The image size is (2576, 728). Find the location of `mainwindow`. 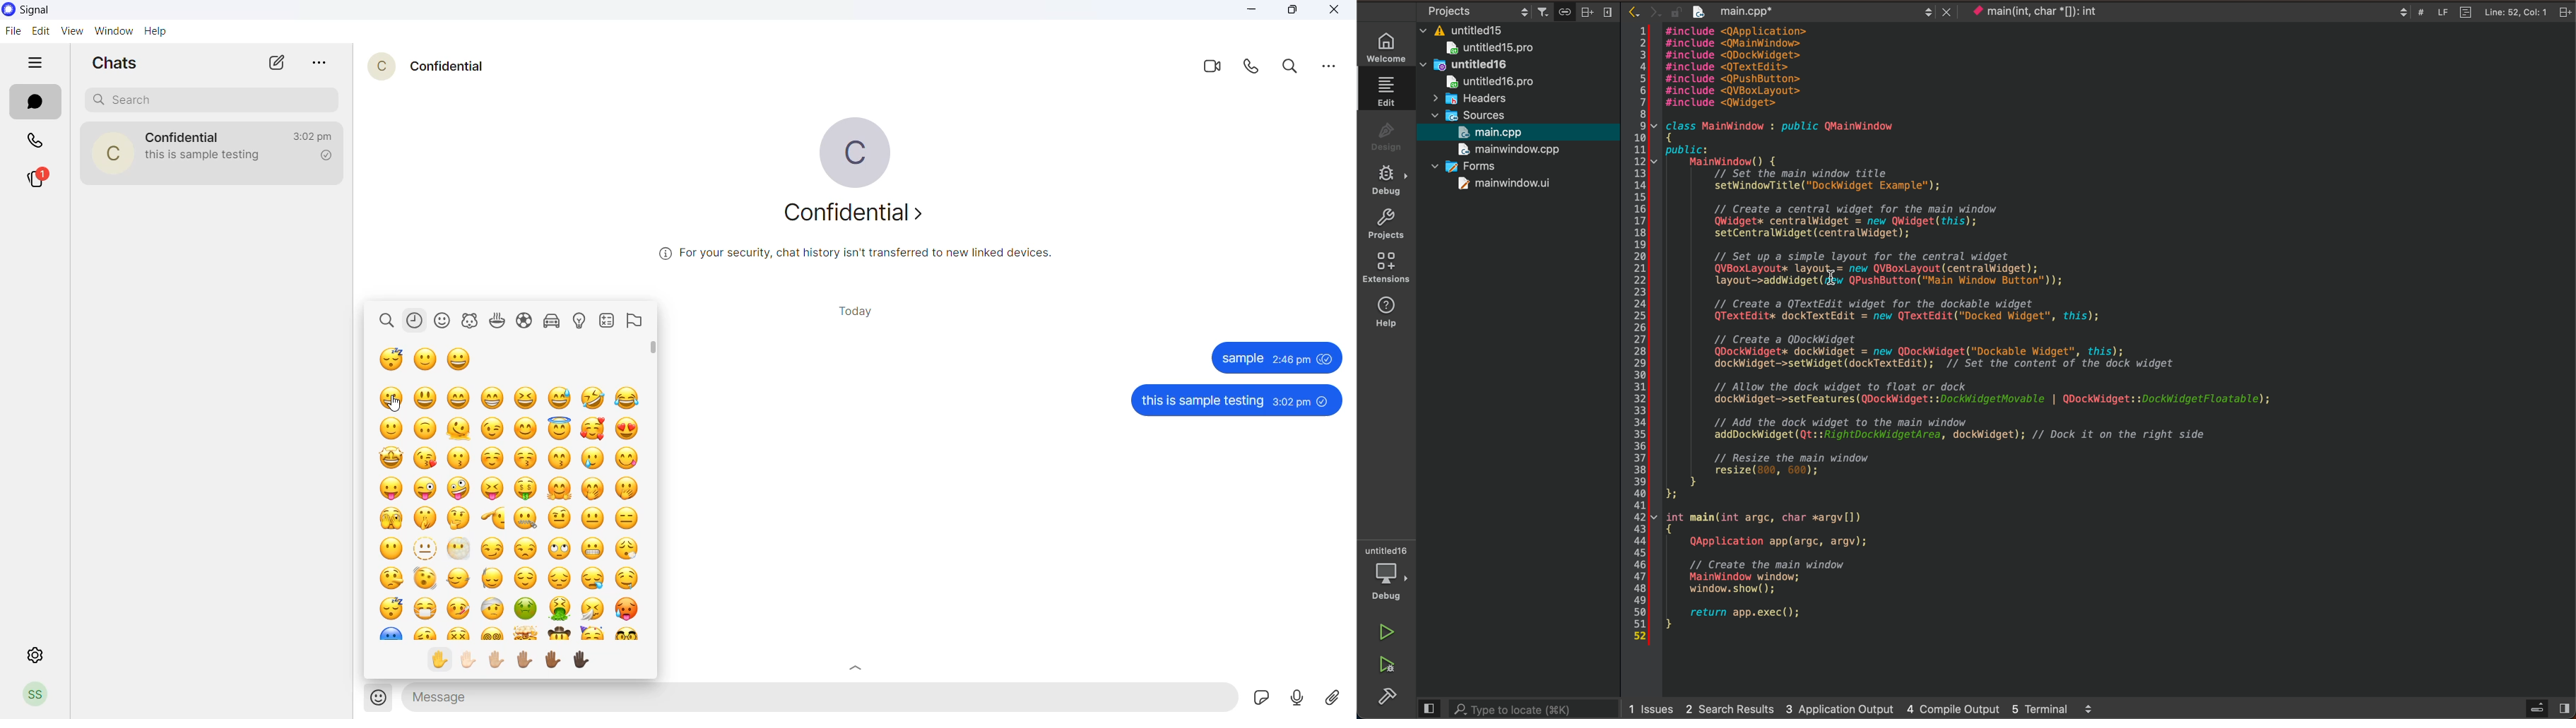

mainwindow is located at coordinates (1503, 184).